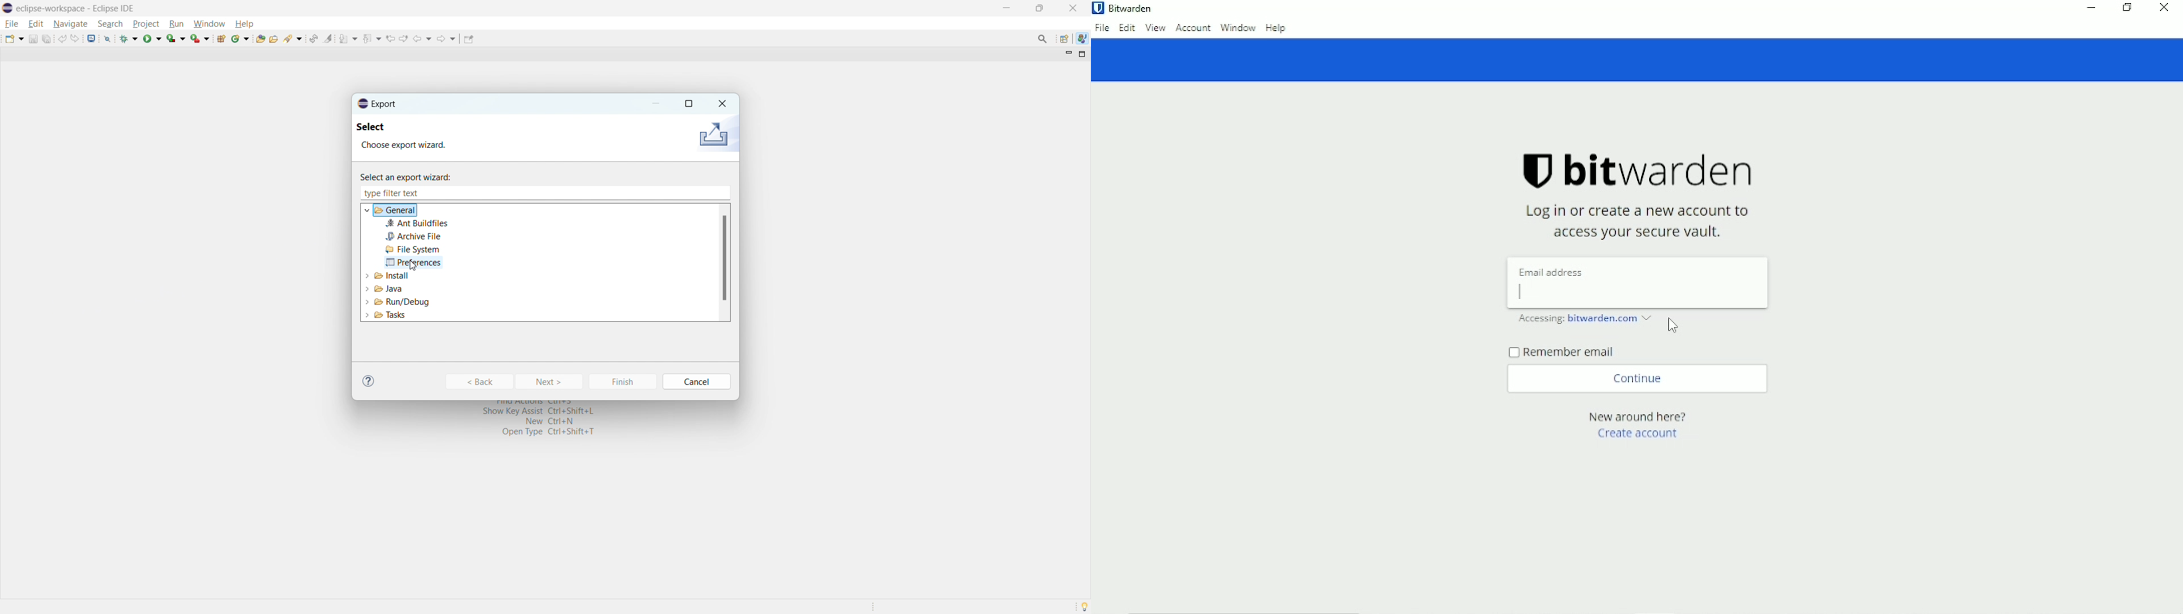  What do you see at coordinates (1678, 326) in the screenshot?
I see `cursor` at bounding box center [1678, 326].